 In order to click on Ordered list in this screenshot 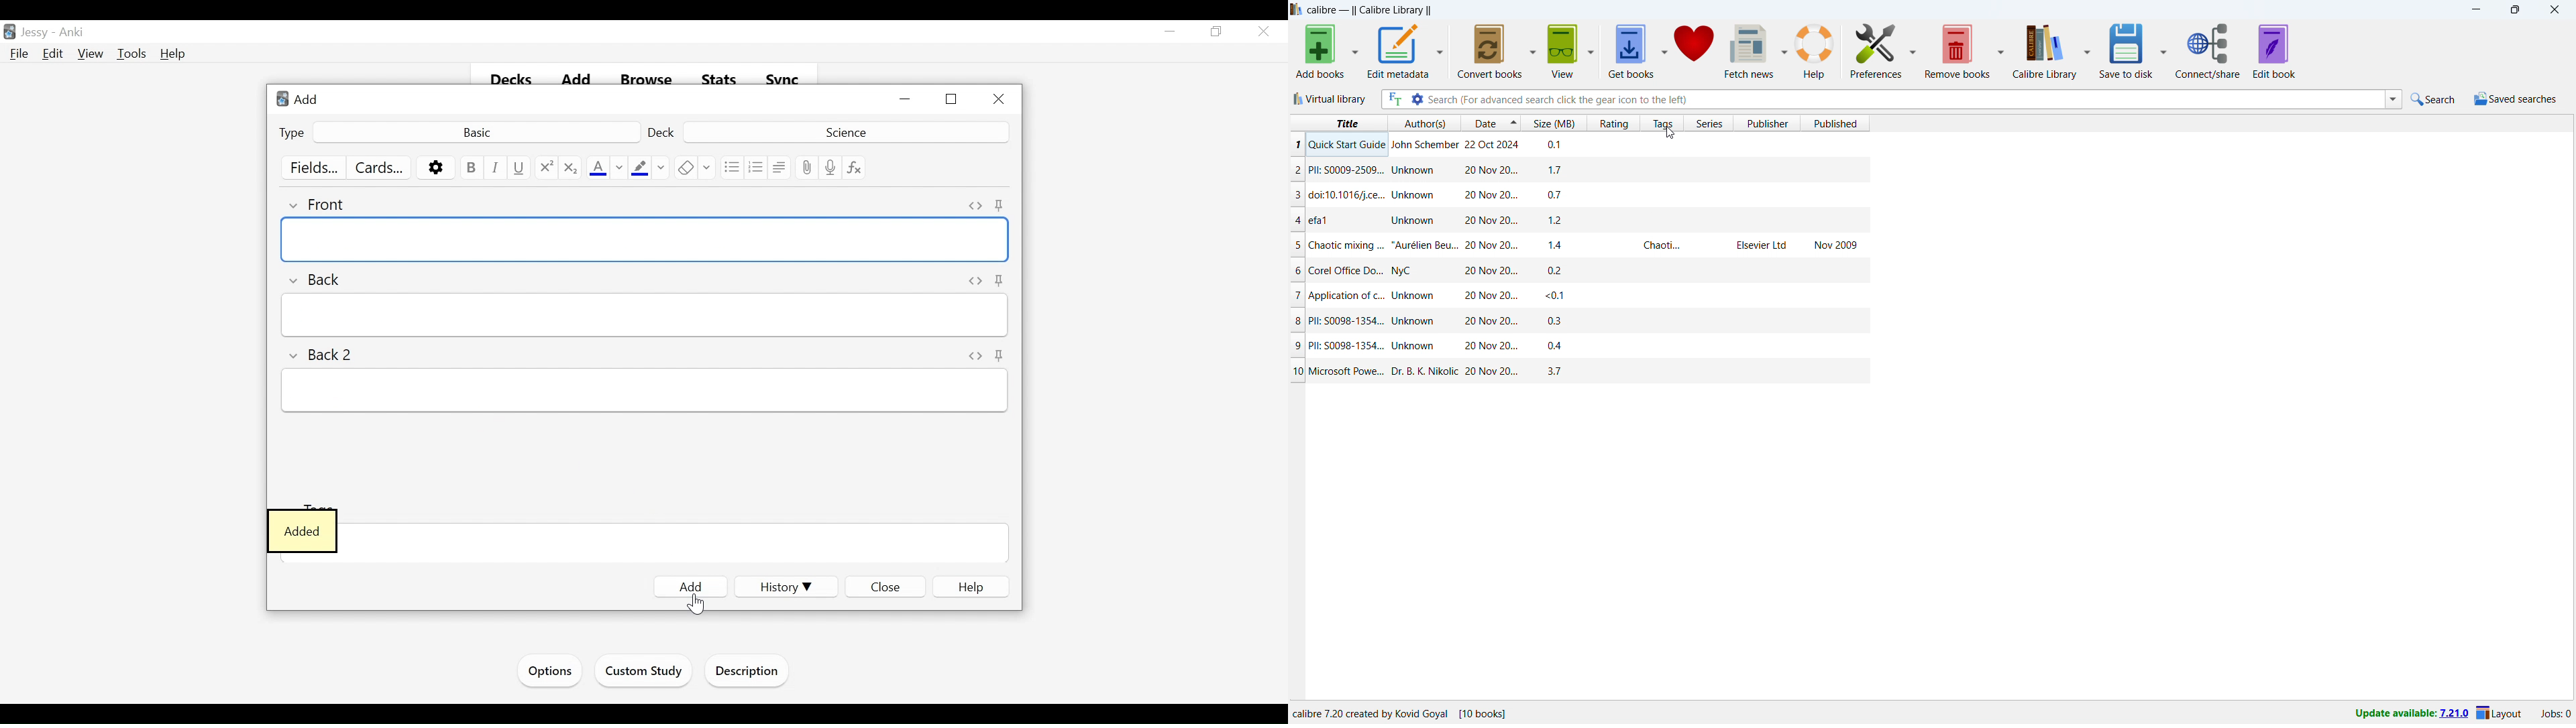, I will do `click(756, 168)`.